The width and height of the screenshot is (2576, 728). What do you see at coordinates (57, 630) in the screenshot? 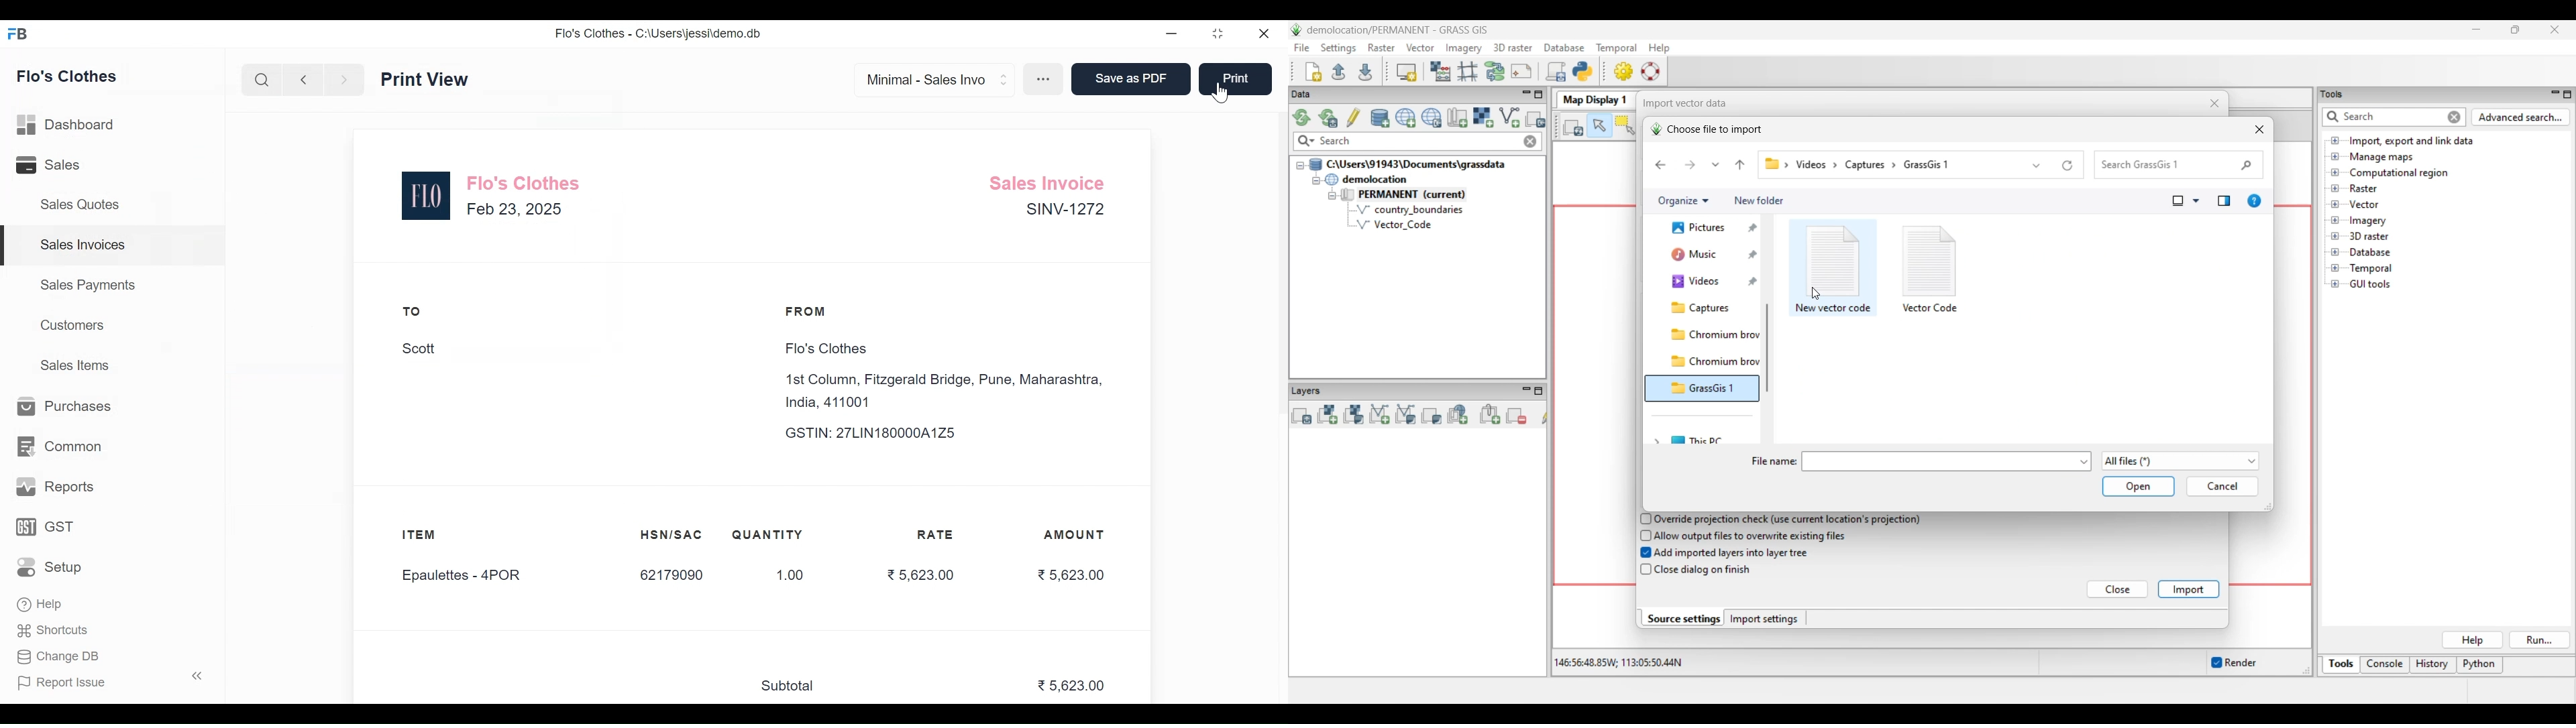
I see `' Shortcuts` at bounding box center [57, 630].